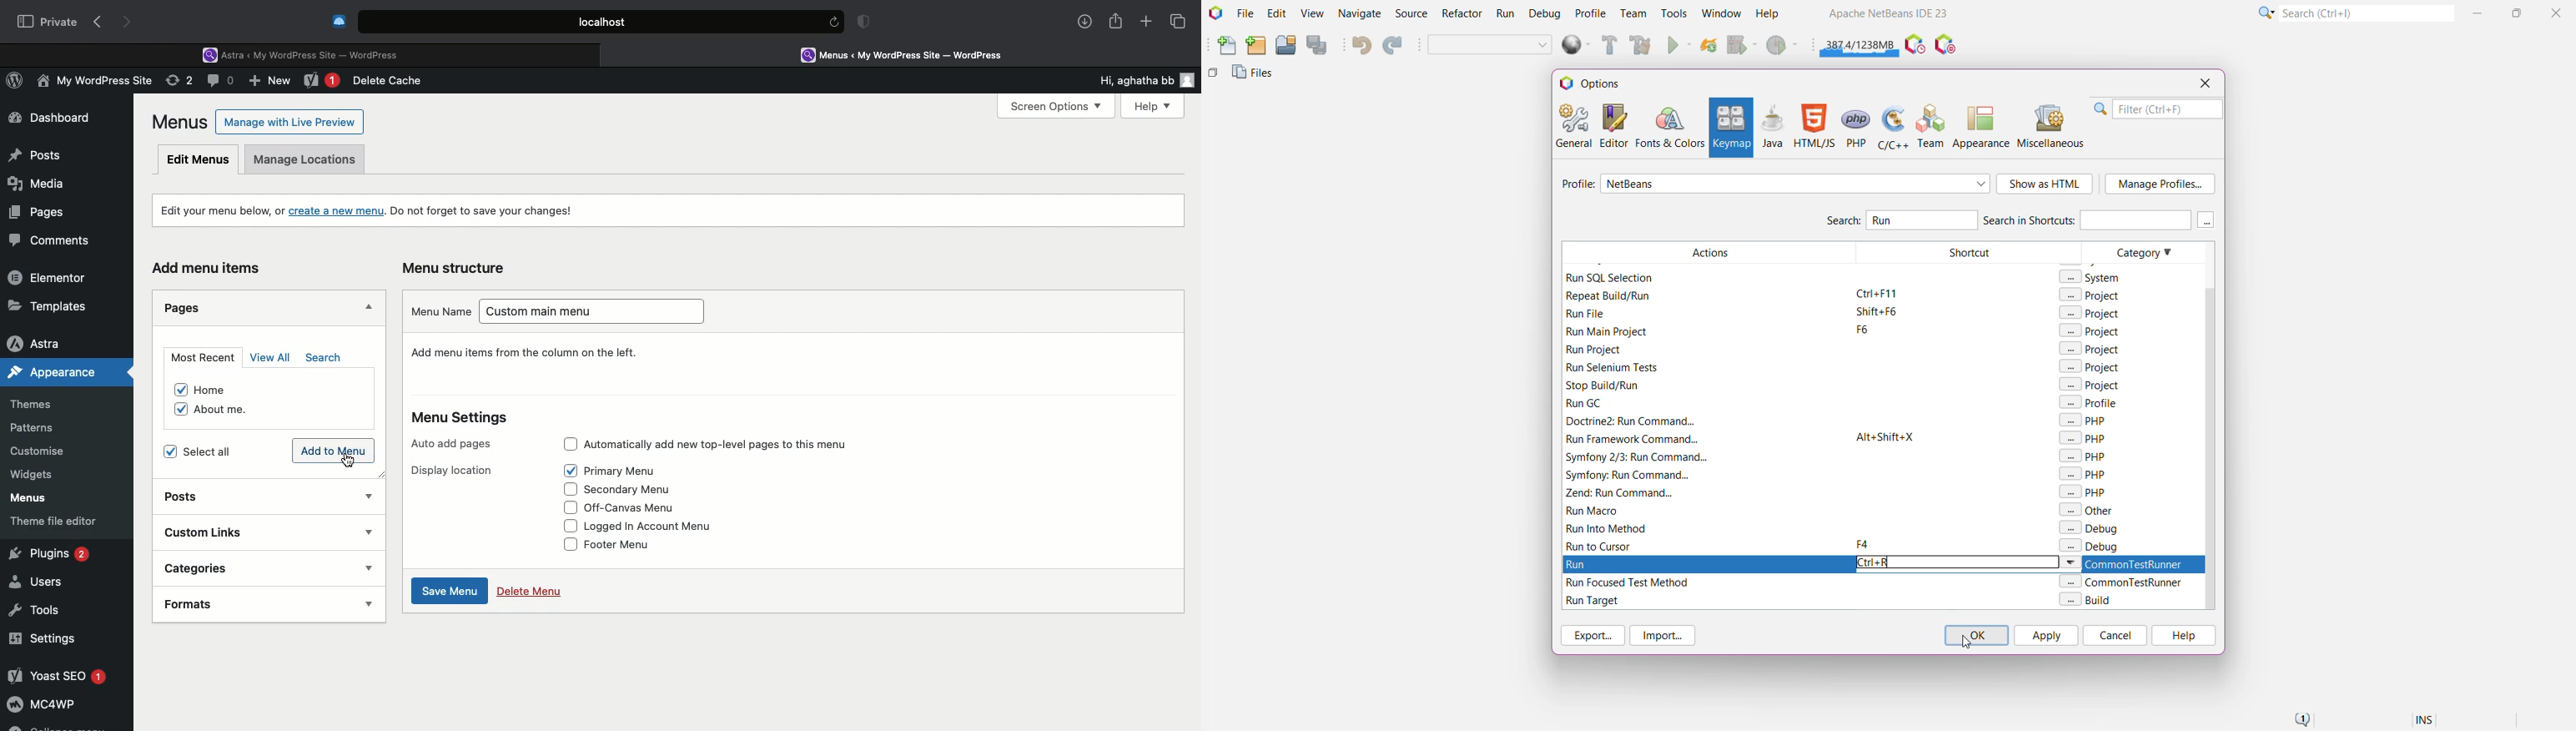 This screenshot has height=756, width=2576. Describe the element at coordinates (92, 83) in the screenshot. I see `My WordPress Site` at that location.